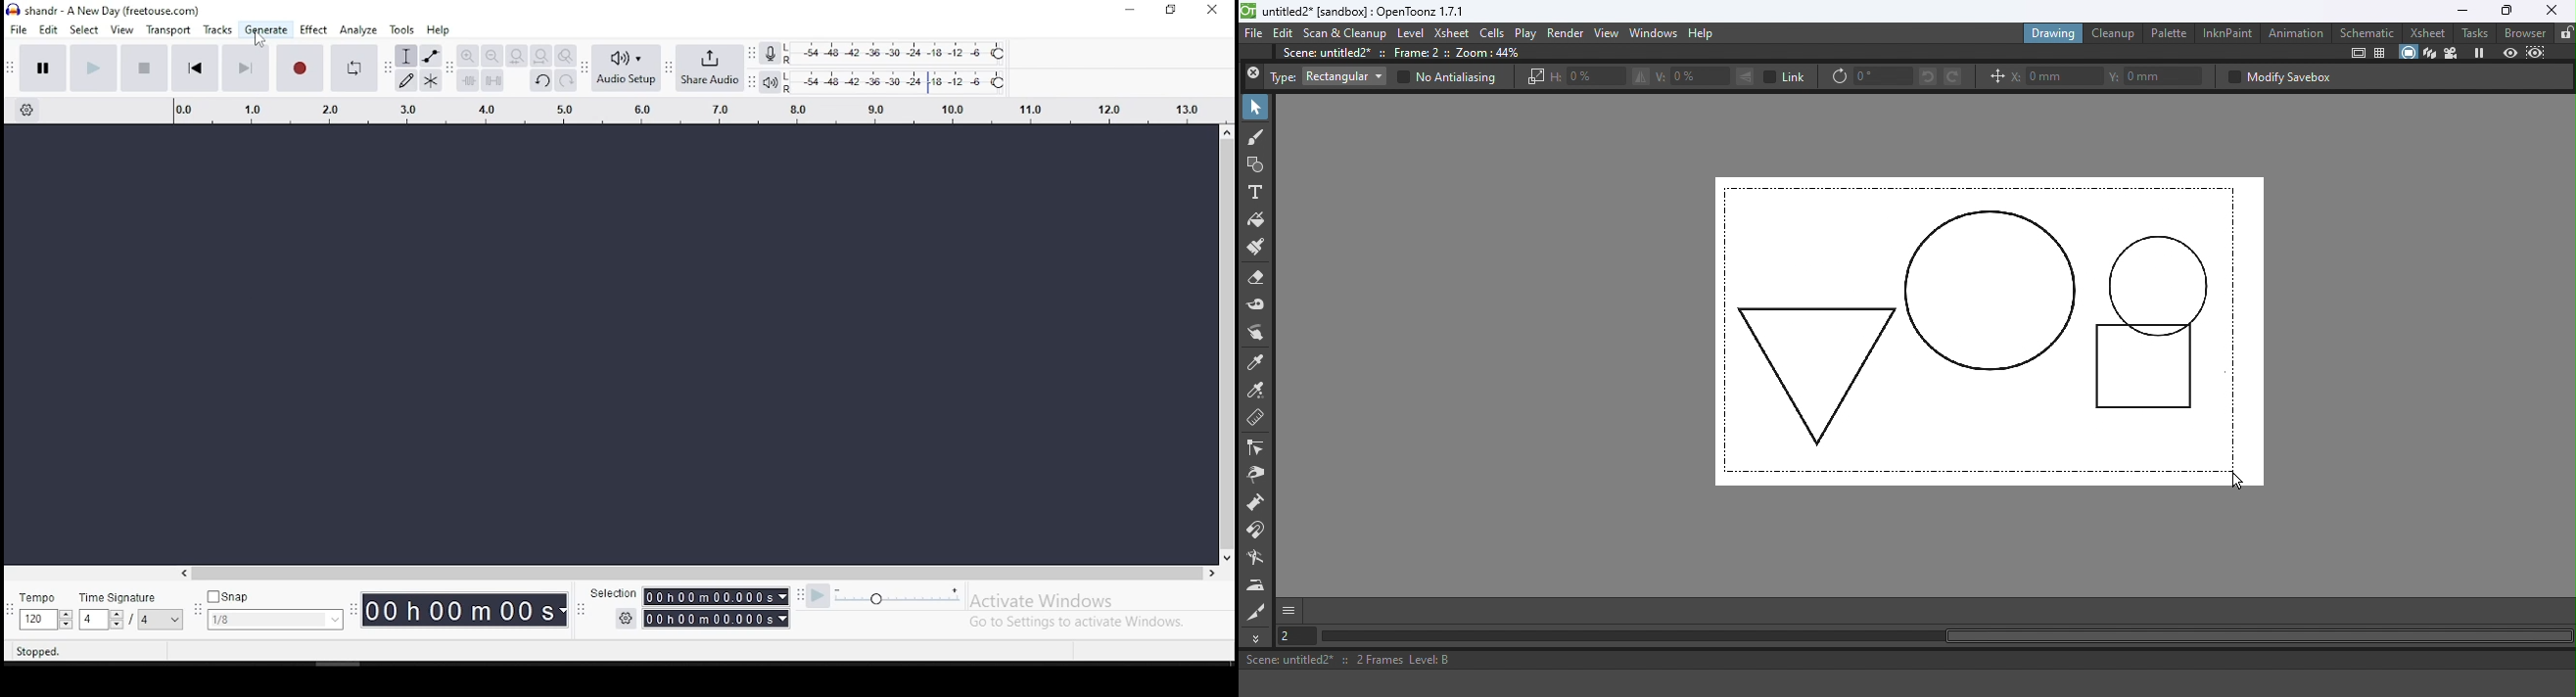 The image size is (2576, 700). I want to click on time signature, so click(131, 607).